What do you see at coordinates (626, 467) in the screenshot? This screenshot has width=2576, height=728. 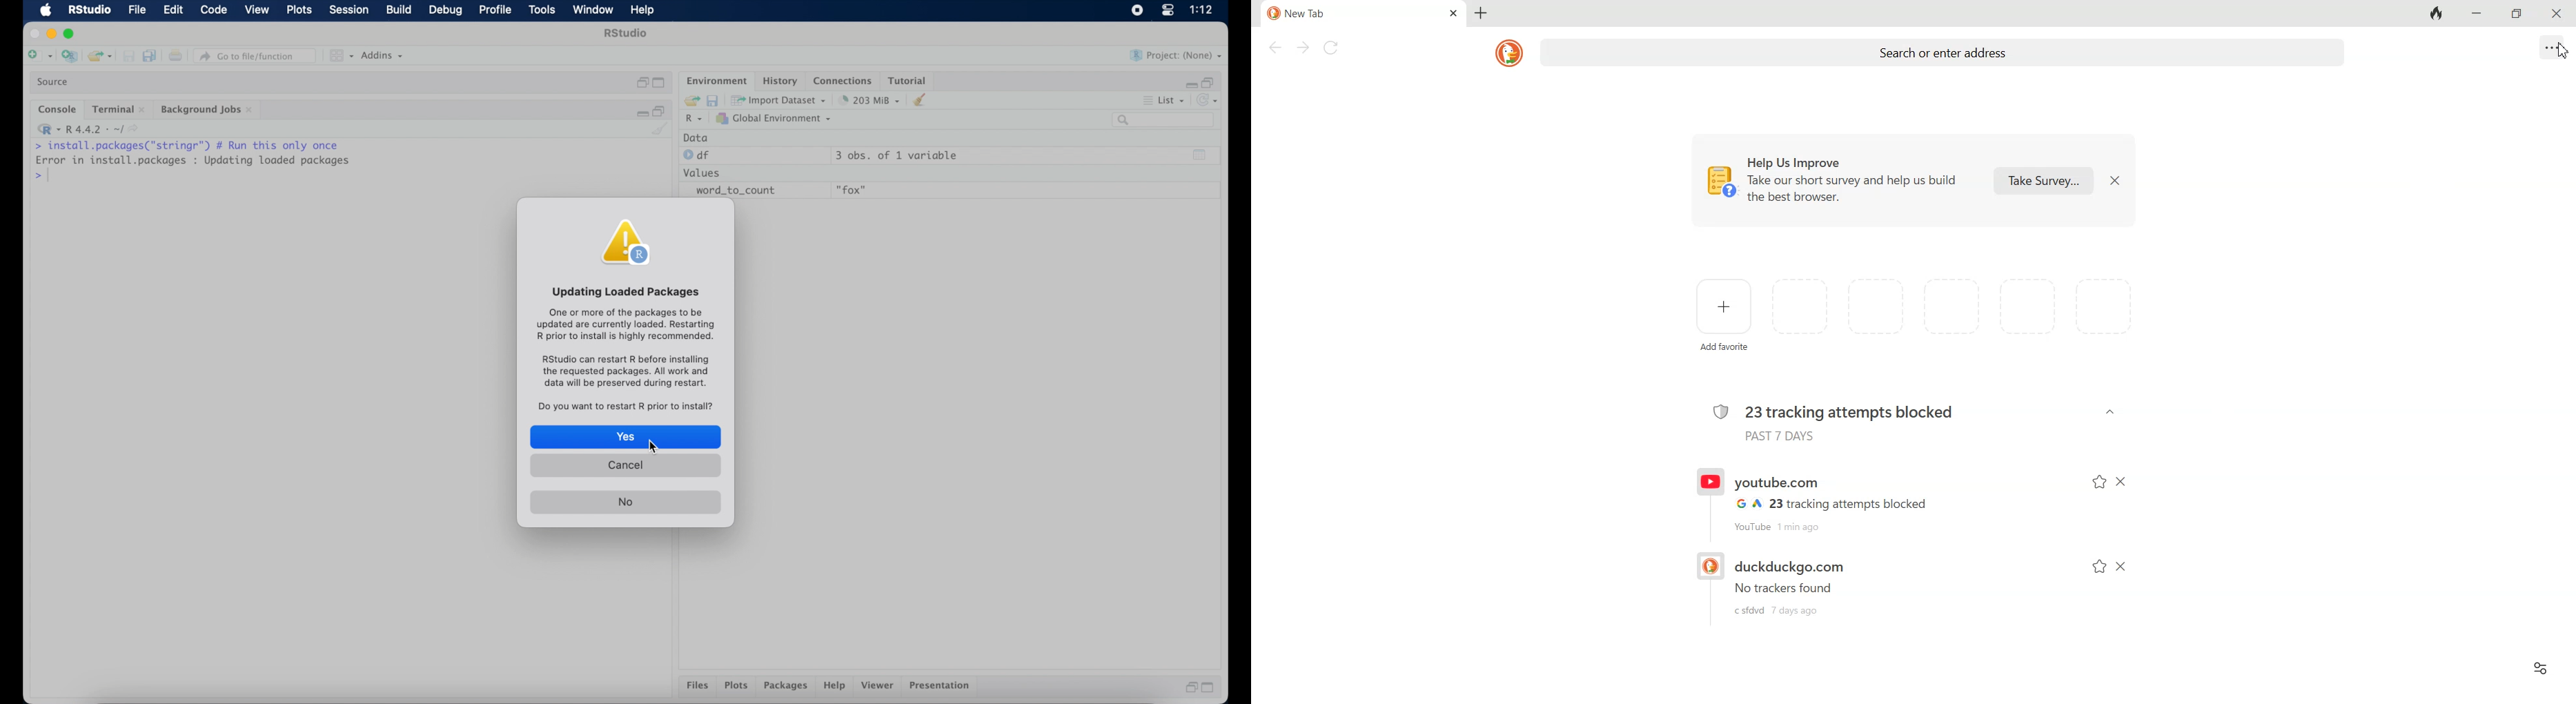 I see `cancel` at bounding box center [626, 467].